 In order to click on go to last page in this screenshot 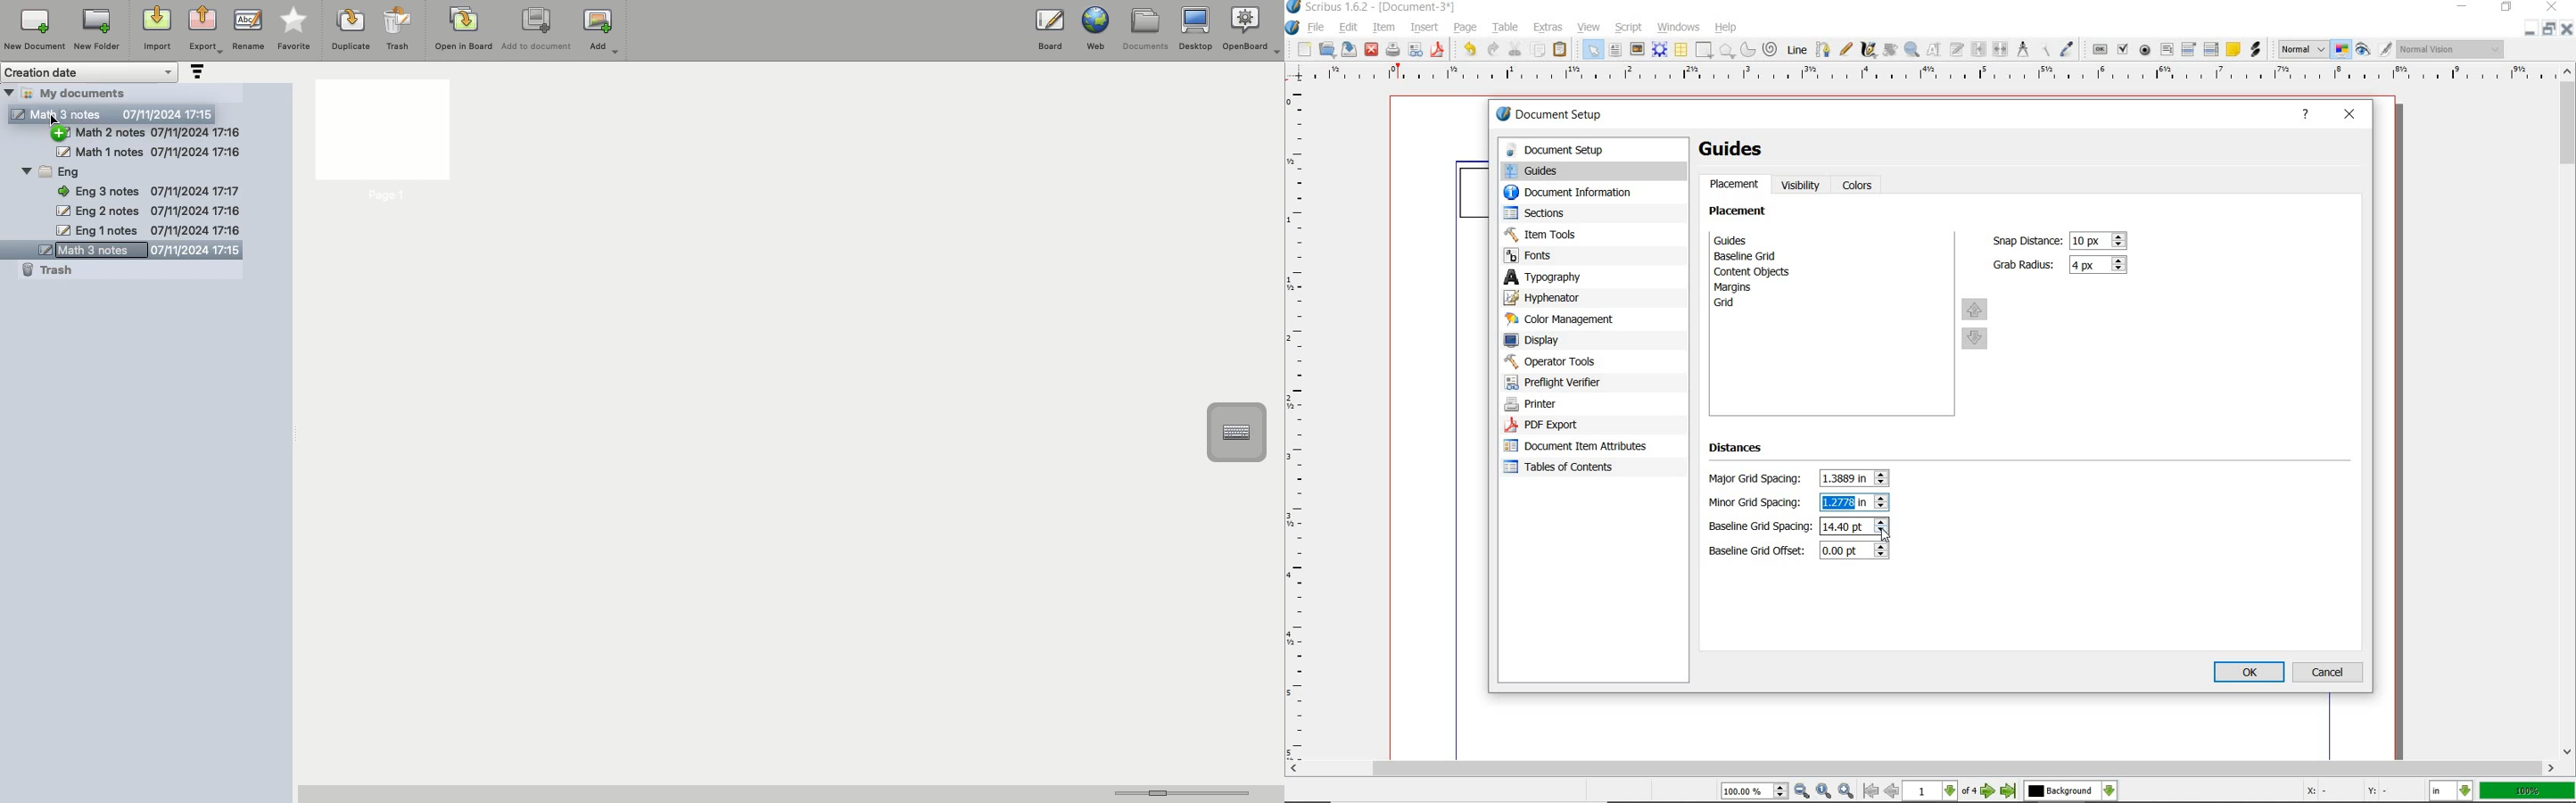, I will do `click(2009, 791)`.